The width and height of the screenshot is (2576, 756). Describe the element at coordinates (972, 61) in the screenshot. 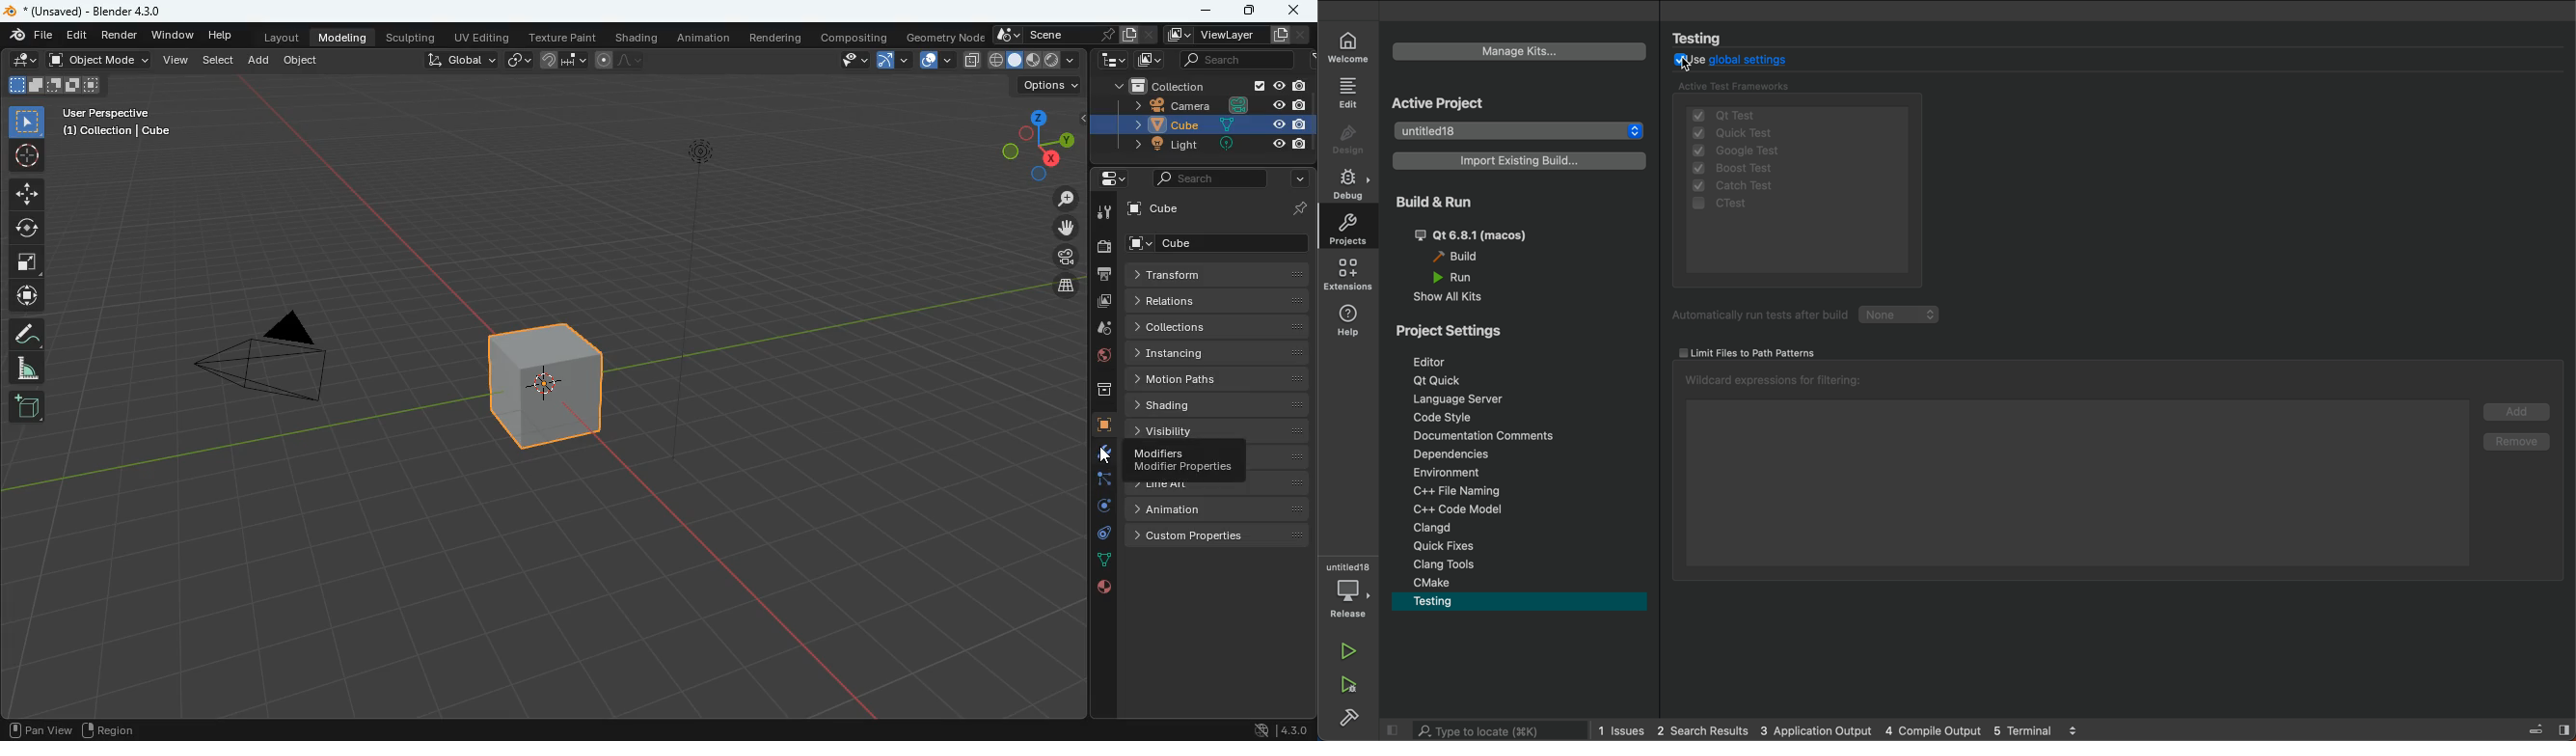

I see `copy` at that location.